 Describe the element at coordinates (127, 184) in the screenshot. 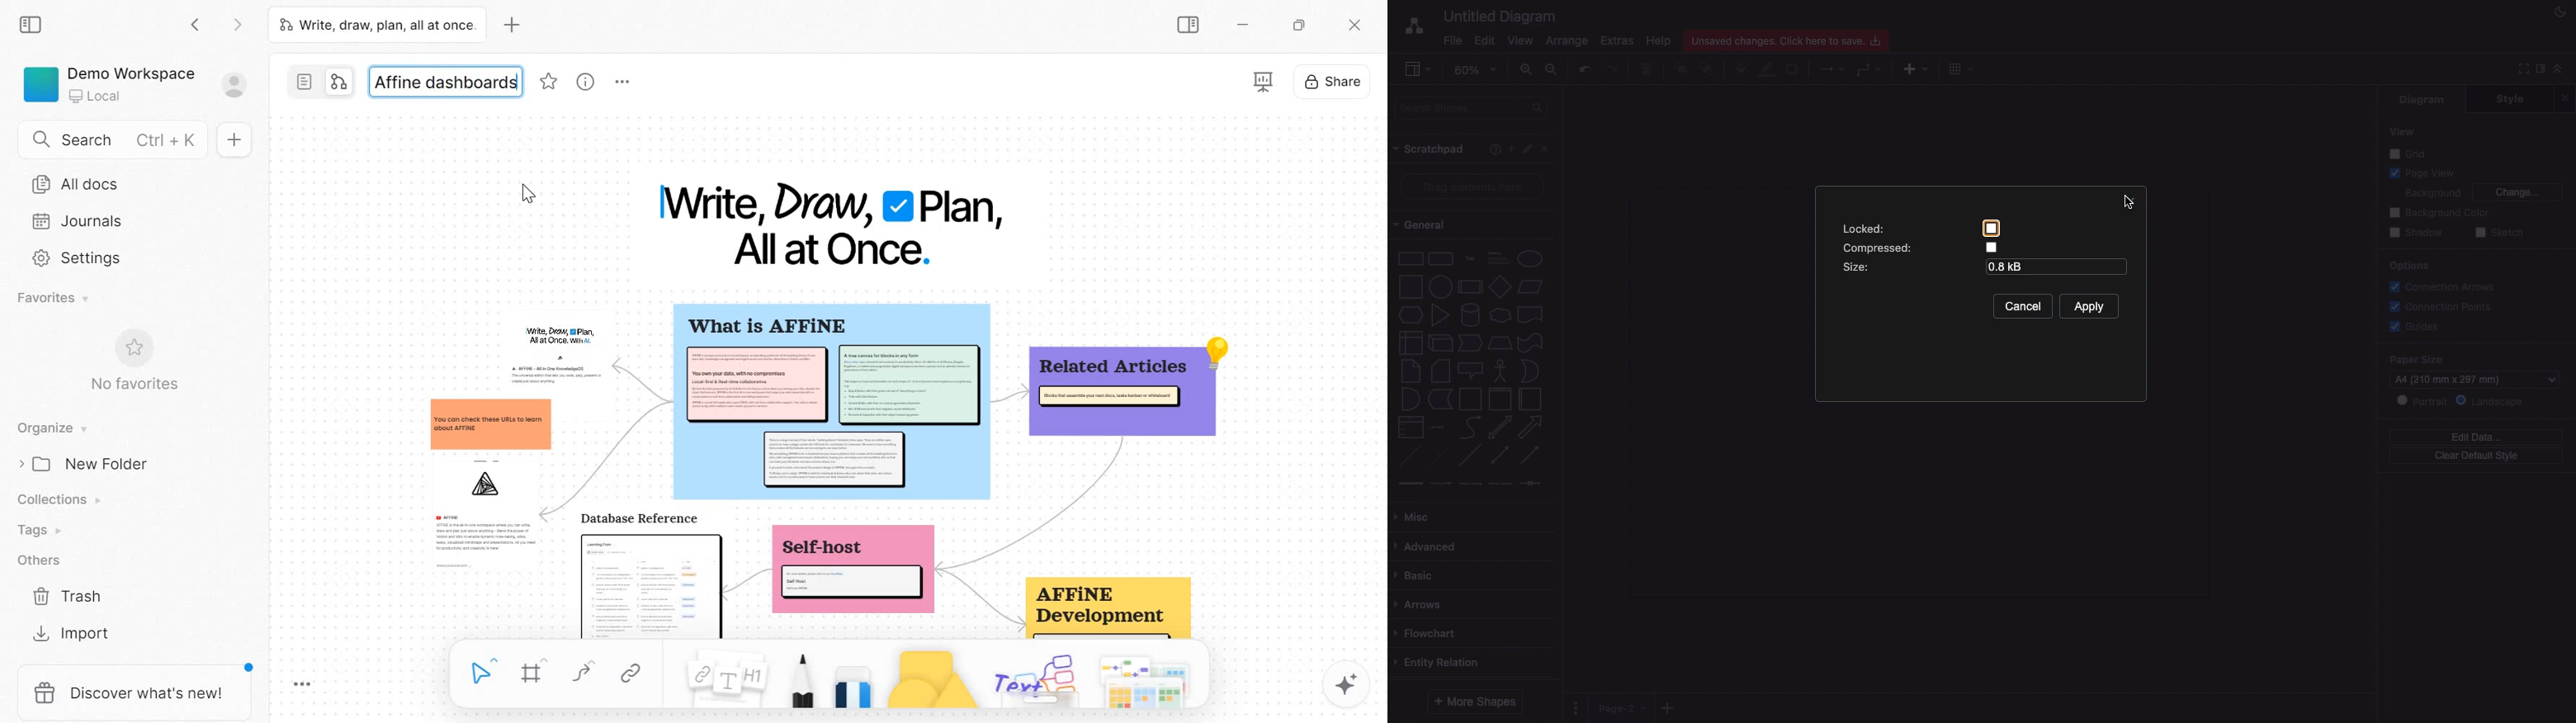

I see `All docs` at that location.